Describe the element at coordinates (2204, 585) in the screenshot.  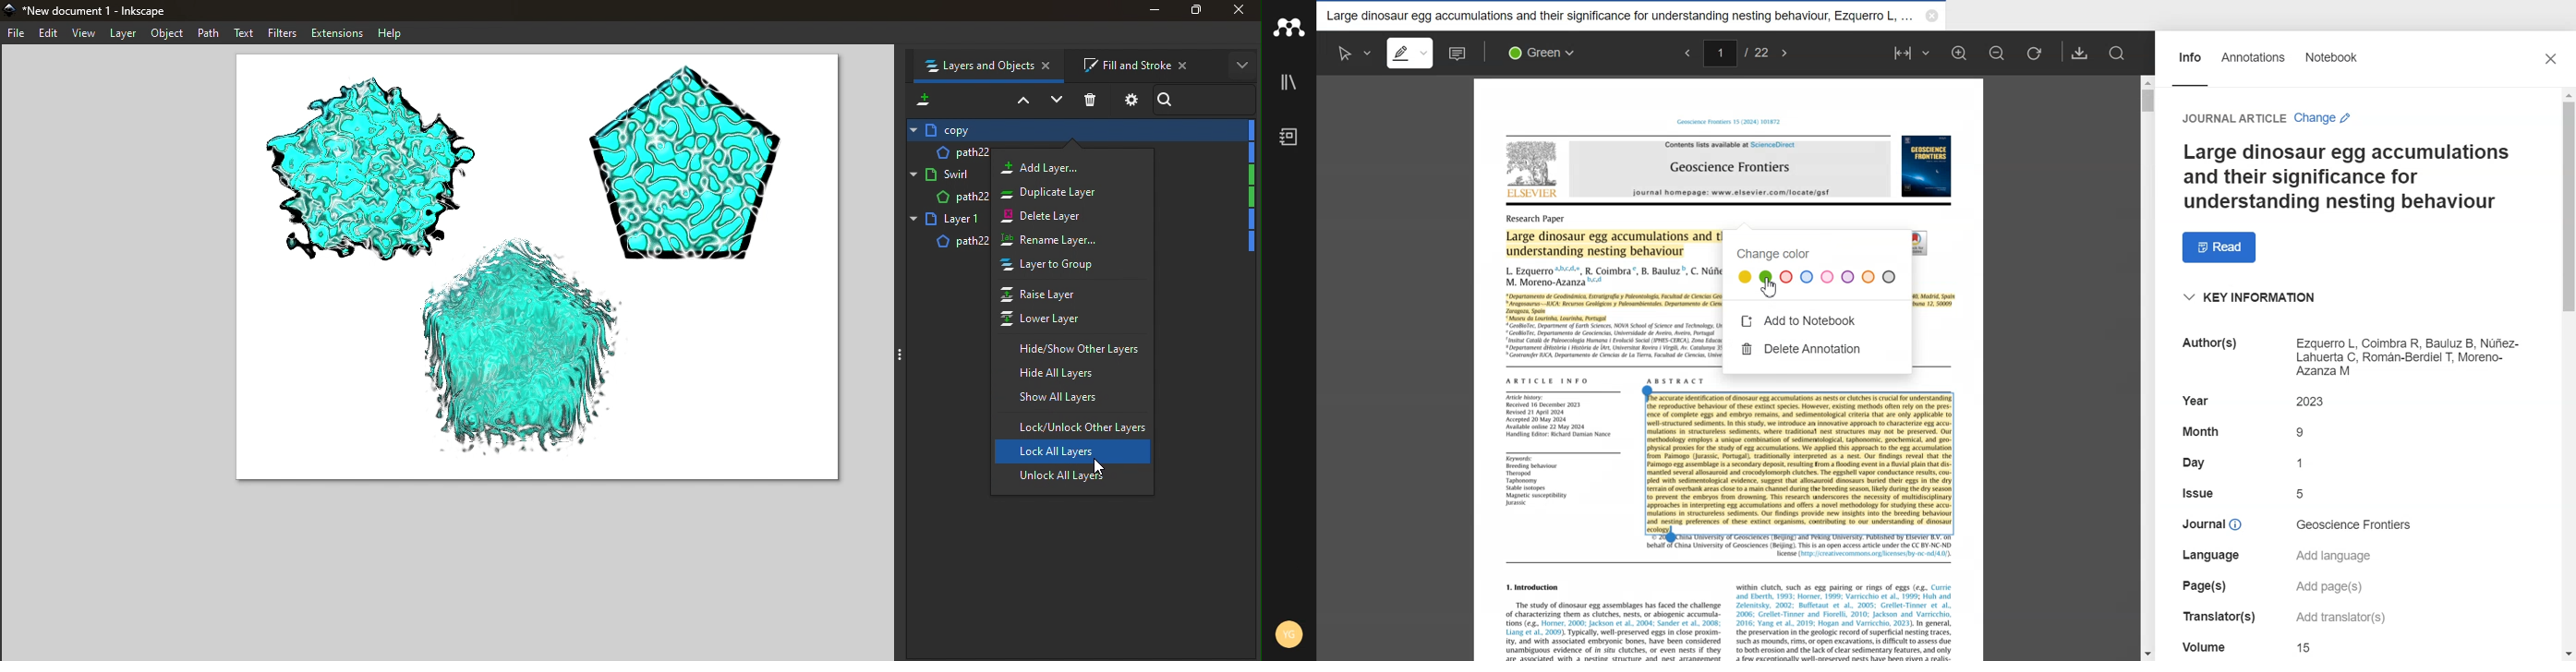
I see `text` at that location.